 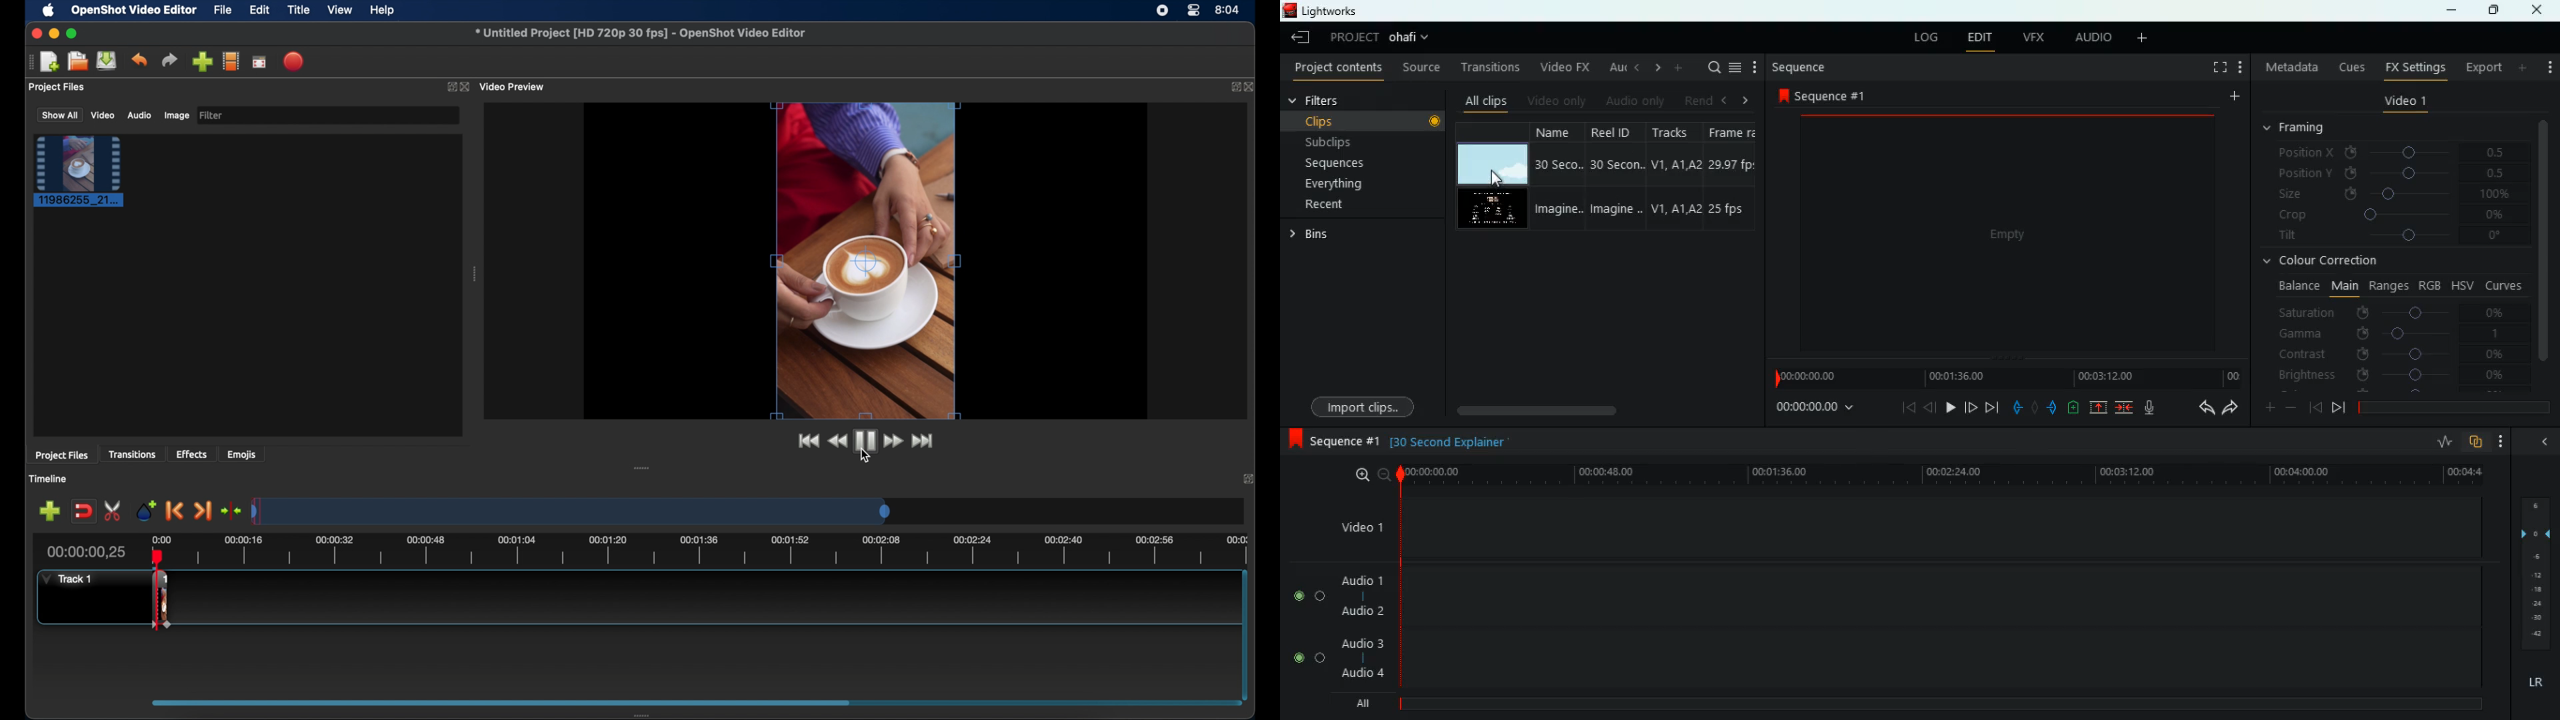 What do you see at coordinates (1252, 87) in the screenshot?
I see `close` at bounding box center [1252, 87].